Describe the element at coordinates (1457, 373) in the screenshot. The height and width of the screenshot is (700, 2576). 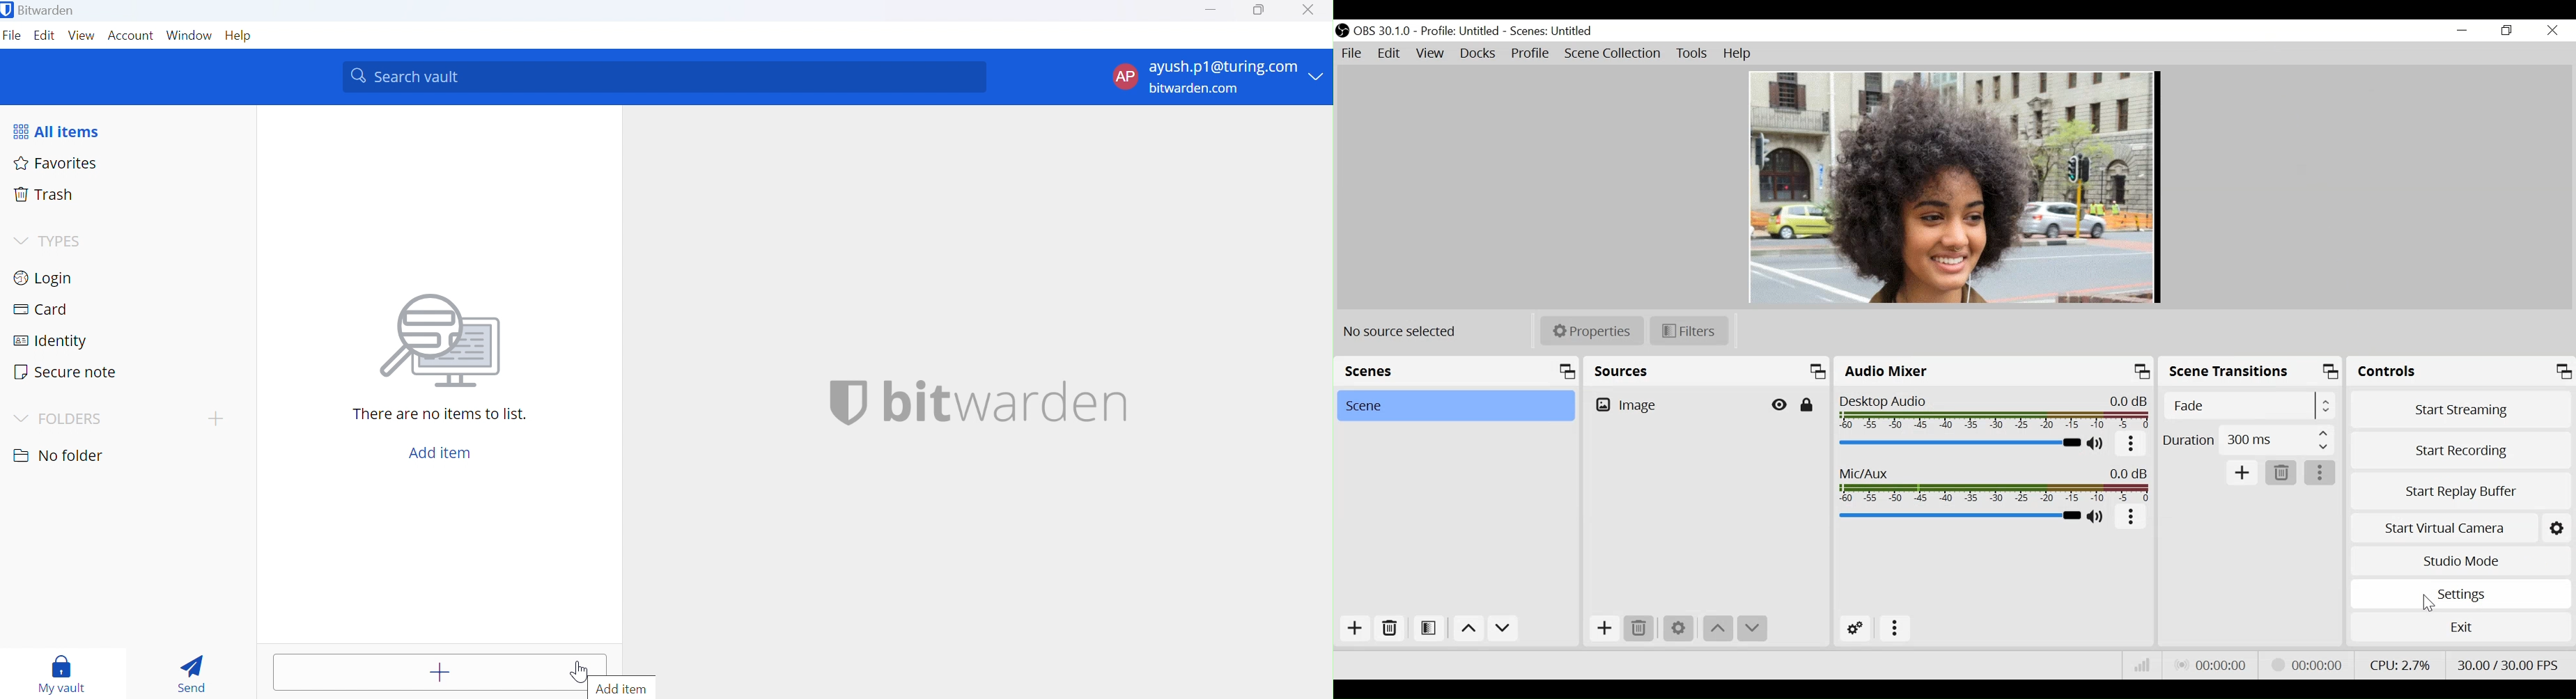
I see `Scenes Panel` at that location.